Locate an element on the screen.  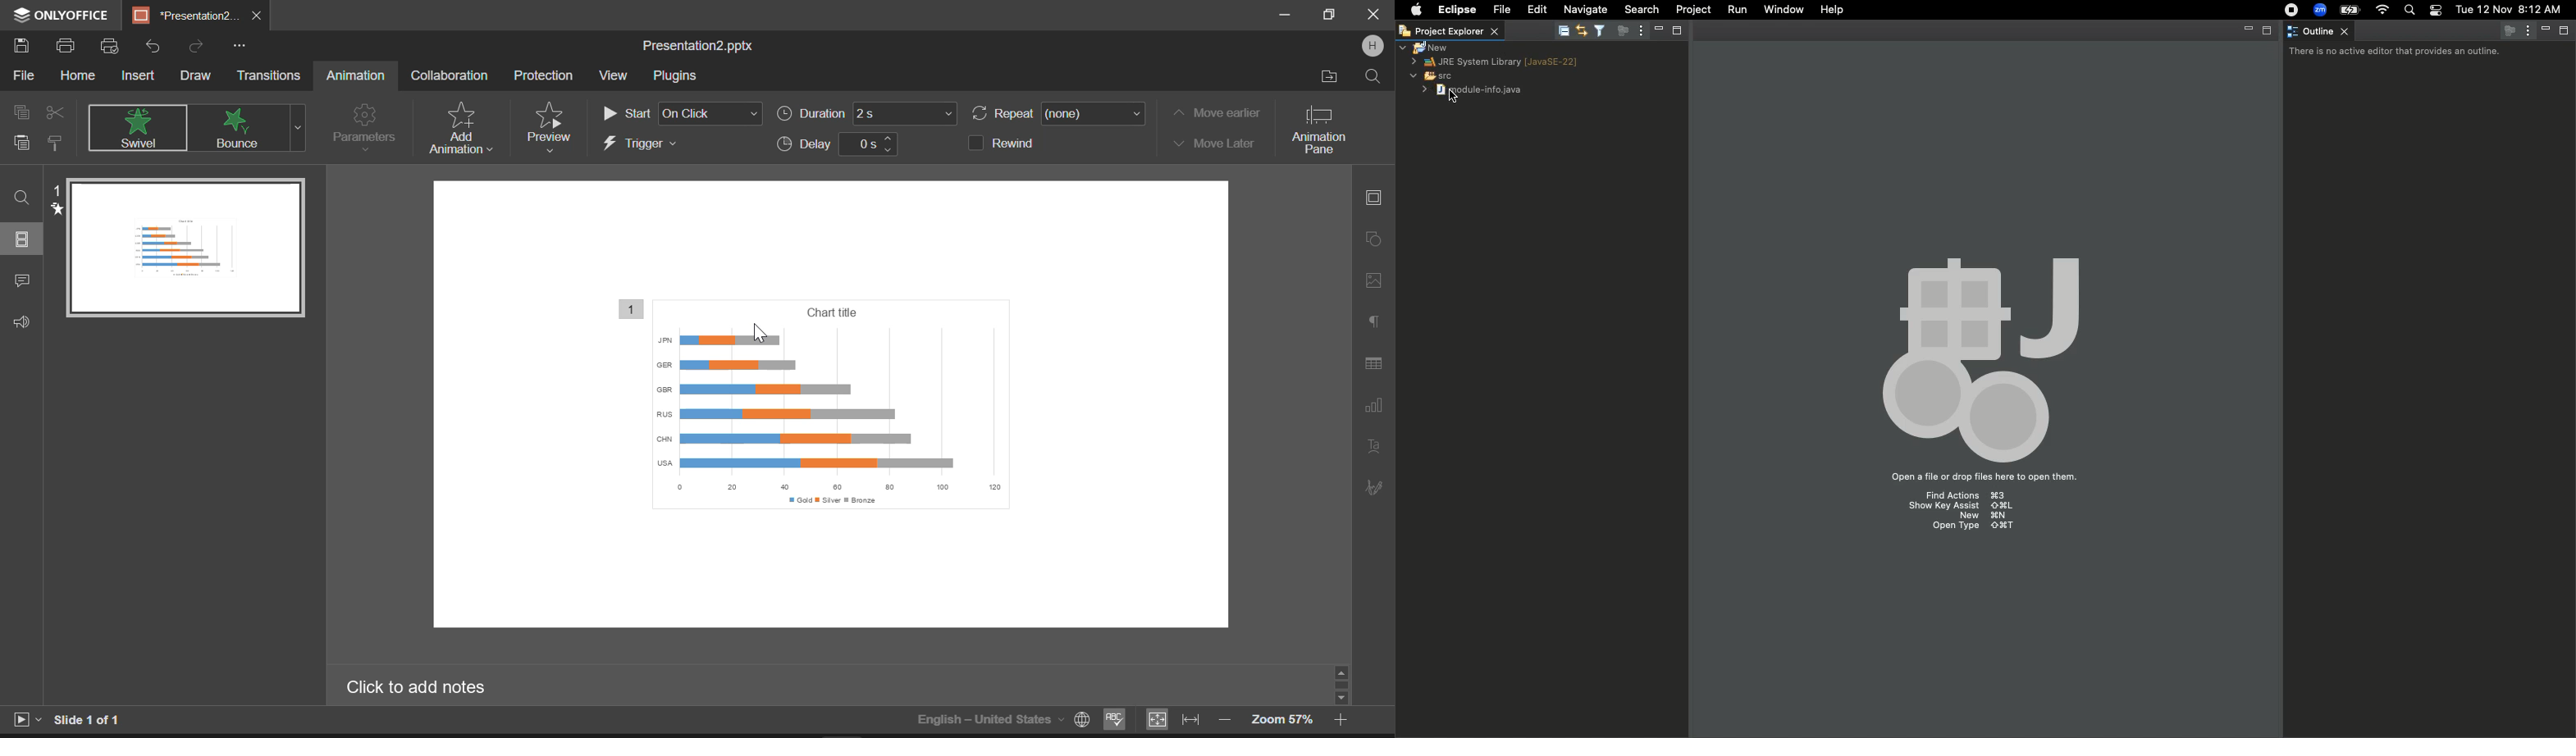
Table Settings is located at coordinates (1374, 364).